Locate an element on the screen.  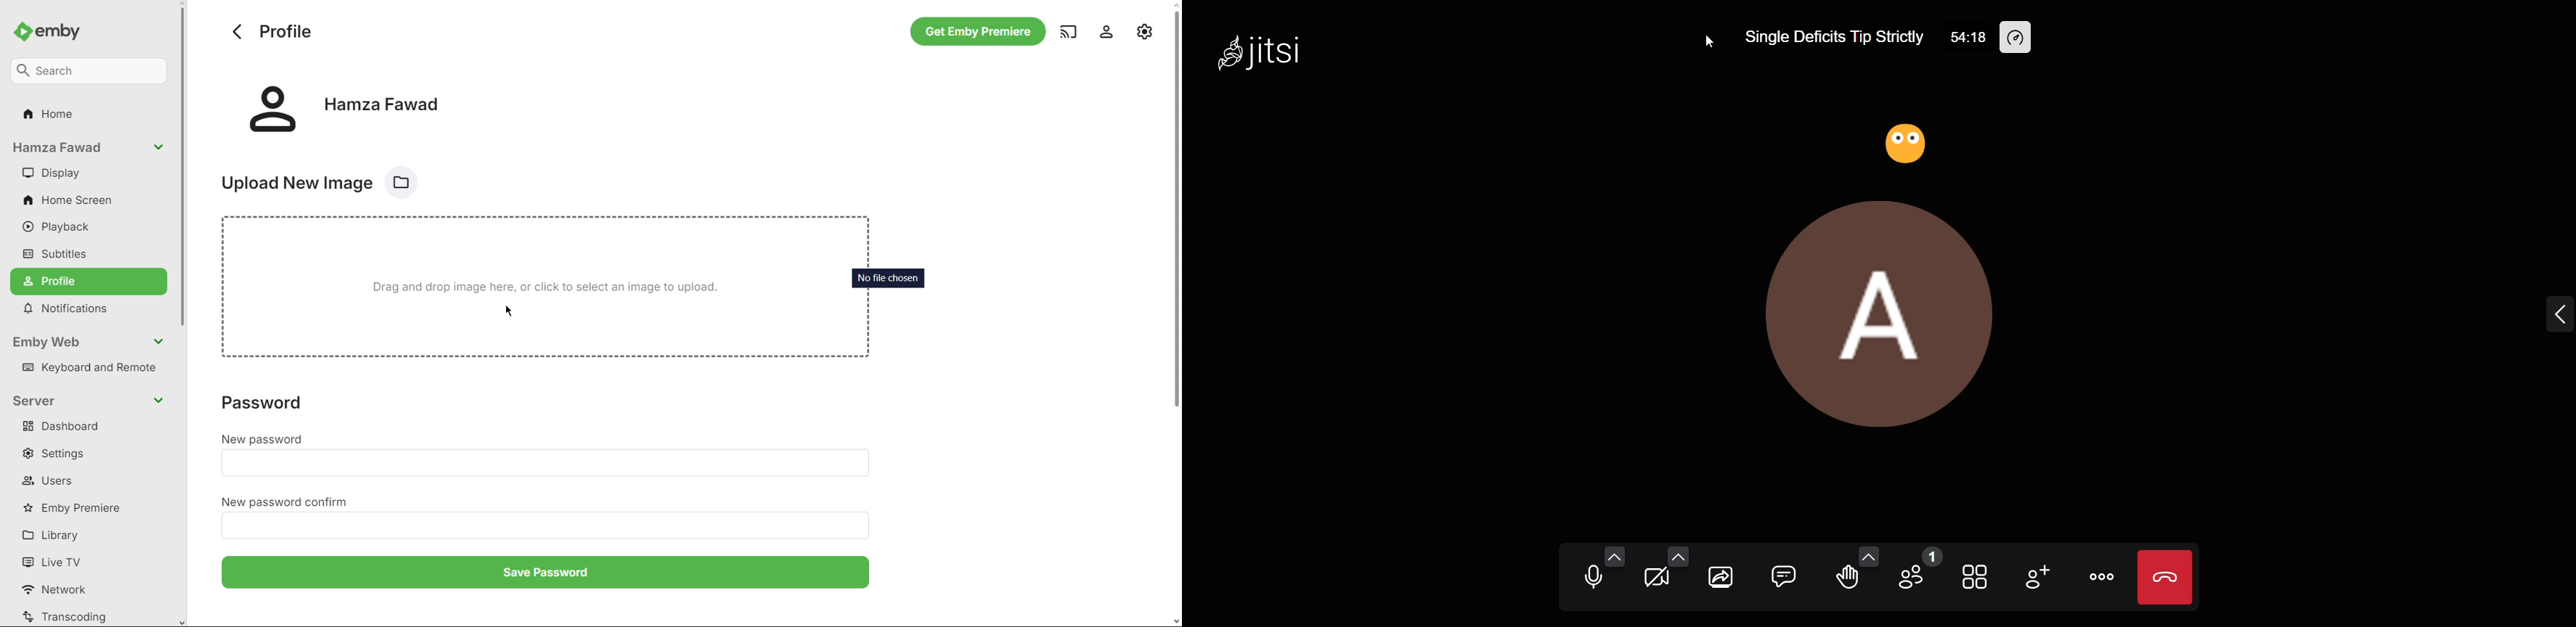
Single Deficits Tip Strictly is located at coordinates (1827, 36).